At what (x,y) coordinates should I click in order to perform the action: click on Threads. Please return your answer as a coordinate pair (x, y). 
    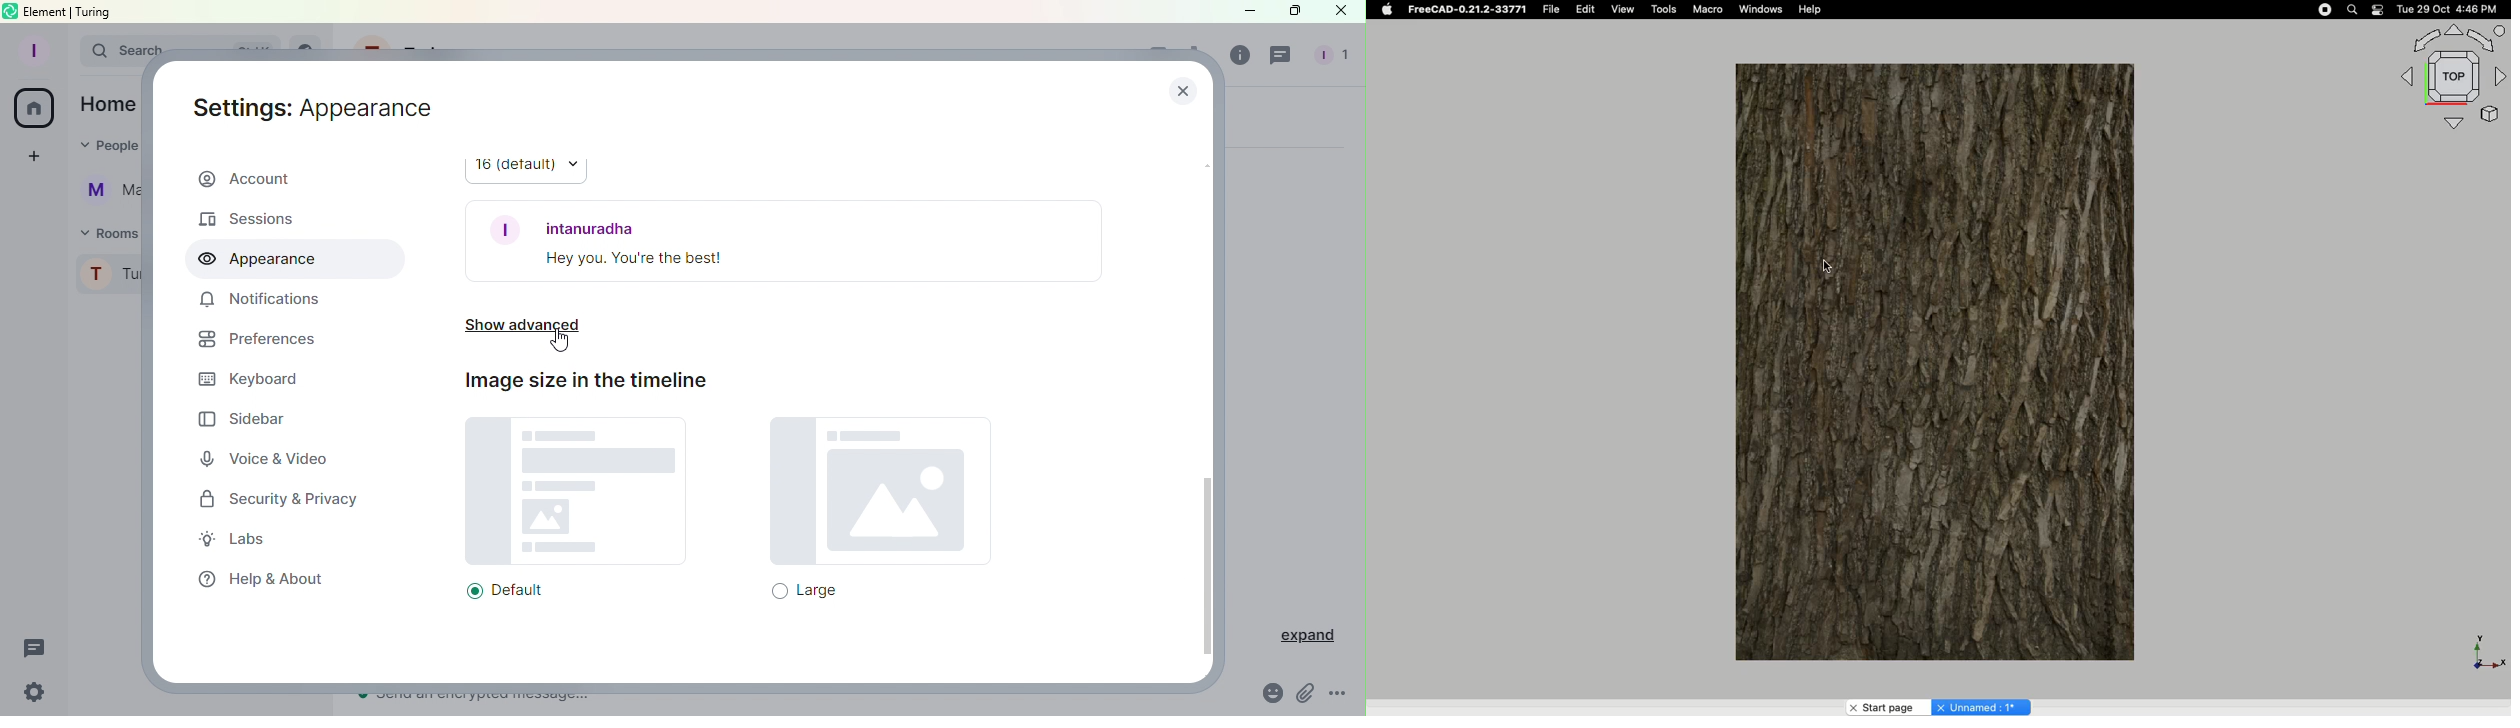
    Looking at the image, I should click on (1278, 58).